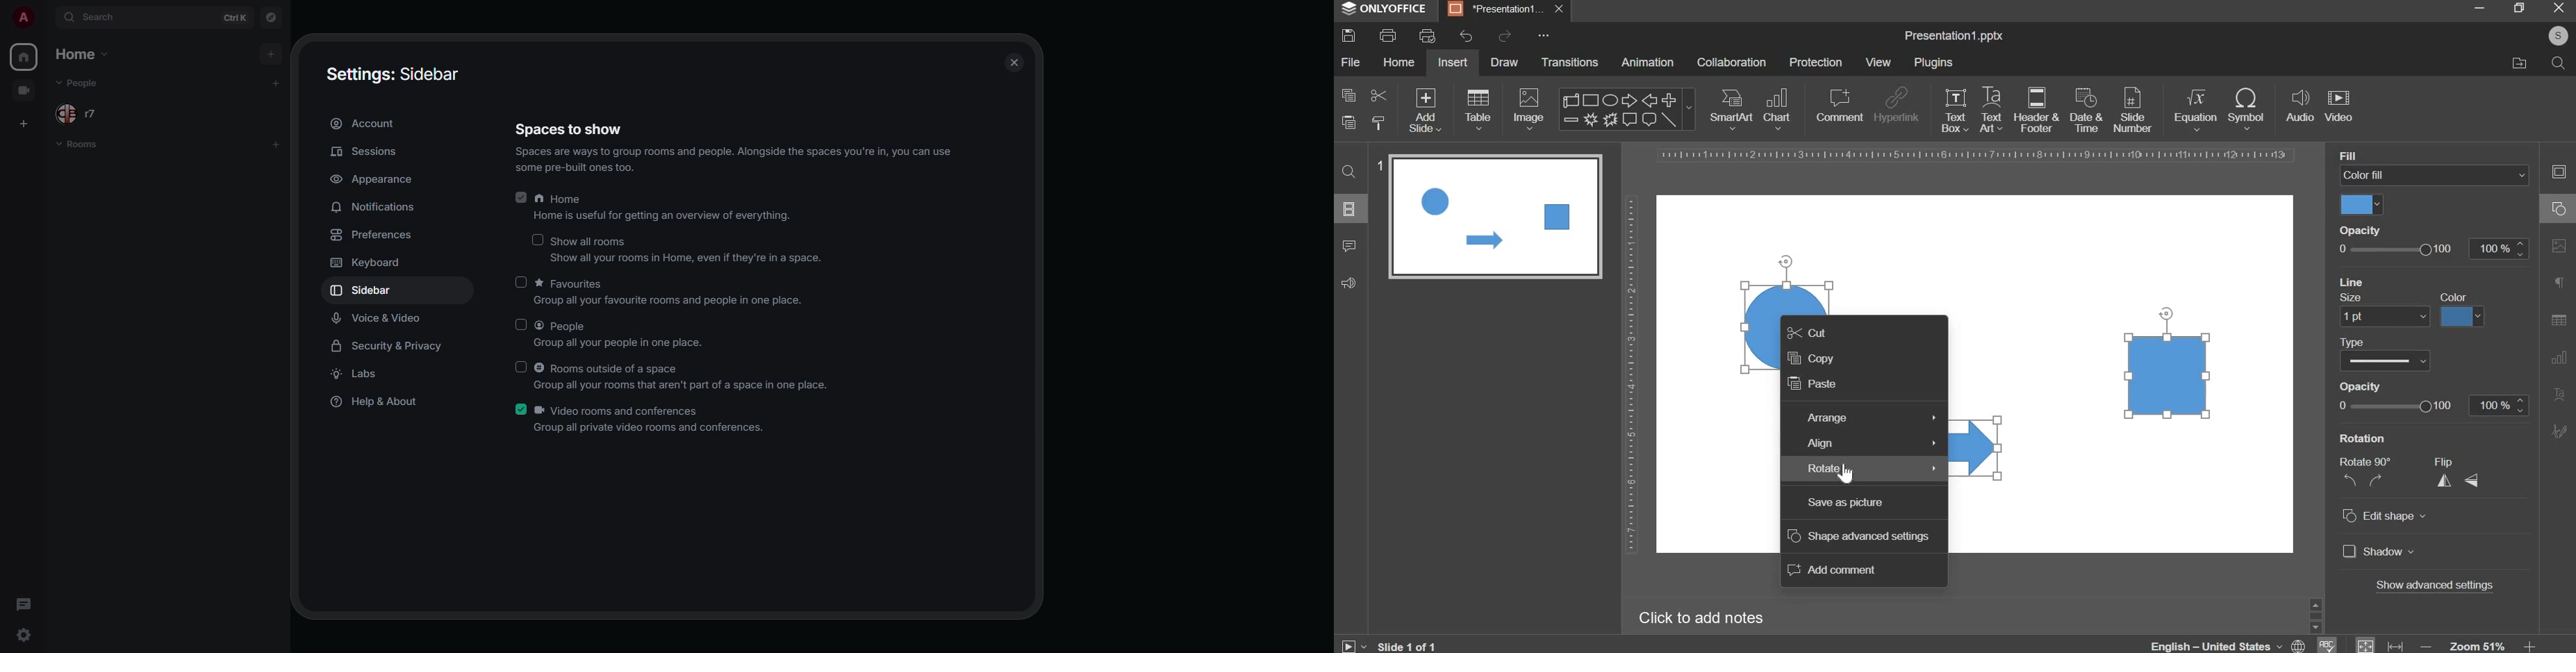 The image size is (2576, 672). What do you see at coordinates (1630, 374) in the screenshot?
I see `vertical scale` at bounding box center [1630, 374].